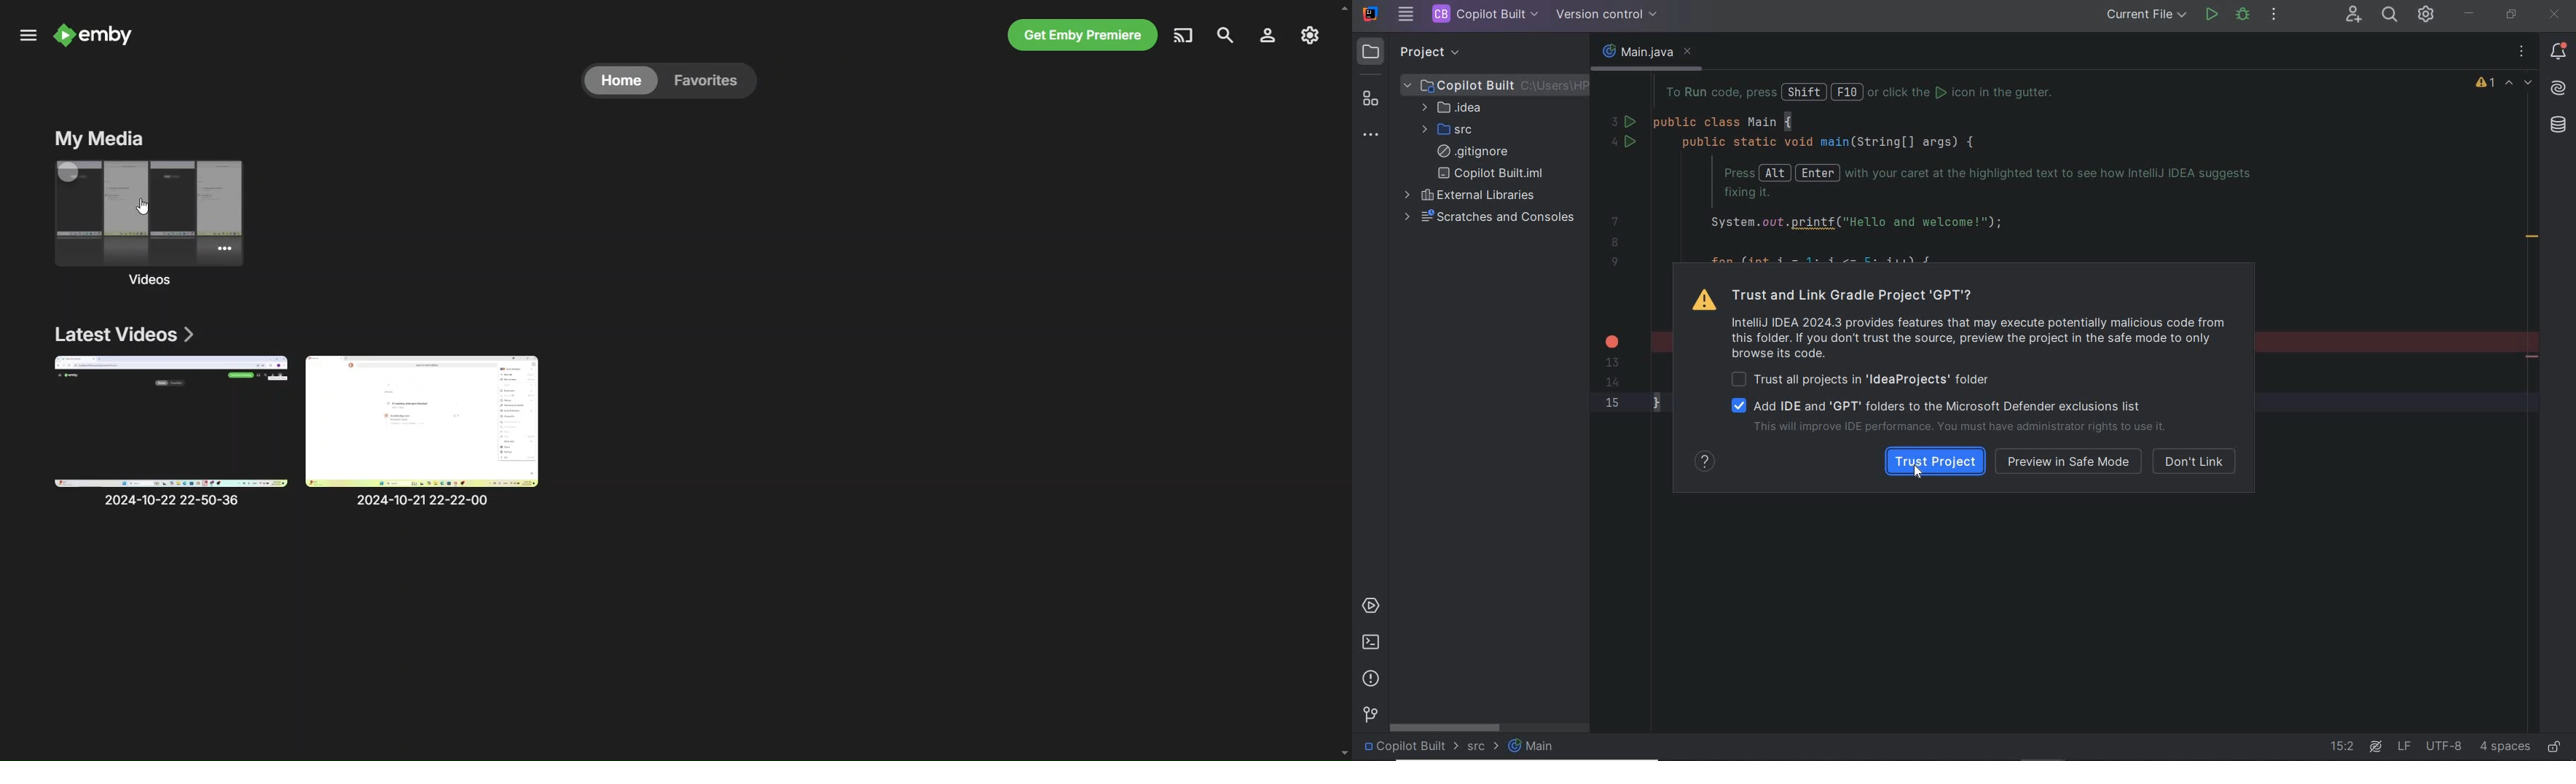  What do you see at coordinates (2145, 16) in the screenshot?
I see `RUN/DEBUG CONFIGURATION` at bounding box center [2145, 16].